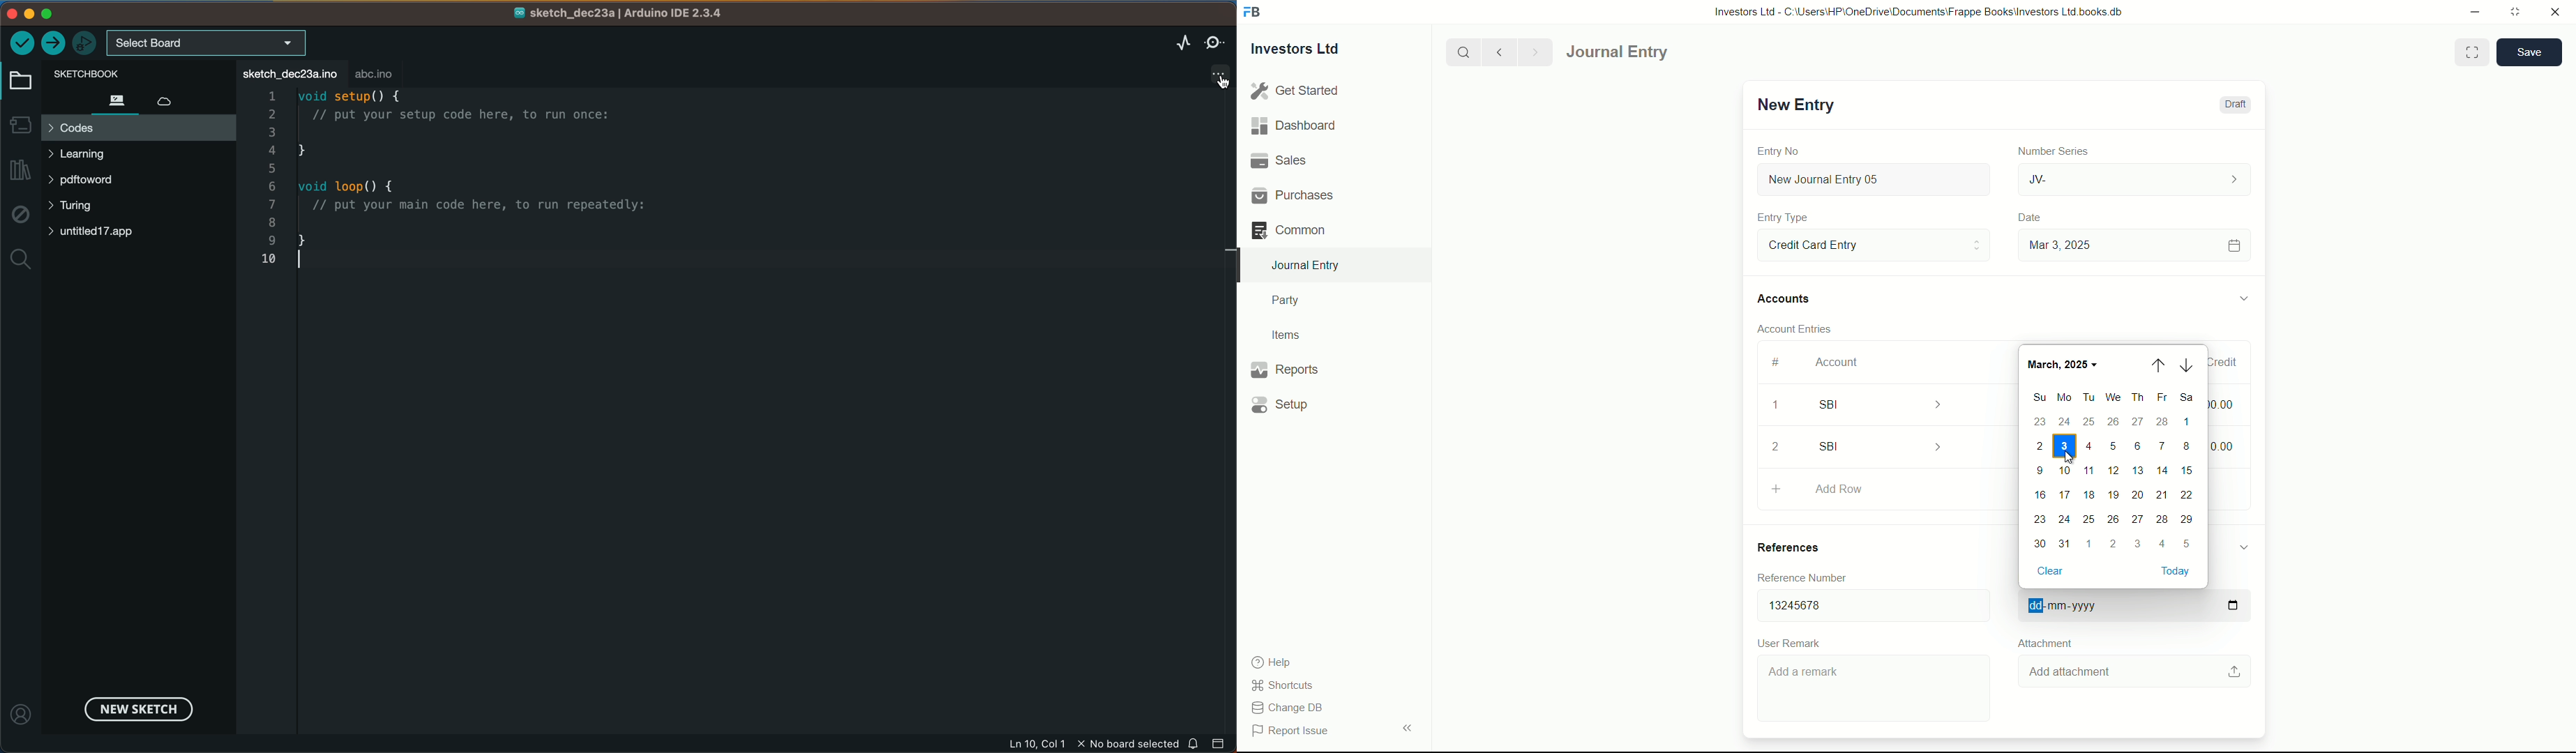 This screenshot has width=2576, height=756. What do you see at coordinates (2044, 643) in the screenshot?
I see `Attachment` at bounding box center [2044, 643].